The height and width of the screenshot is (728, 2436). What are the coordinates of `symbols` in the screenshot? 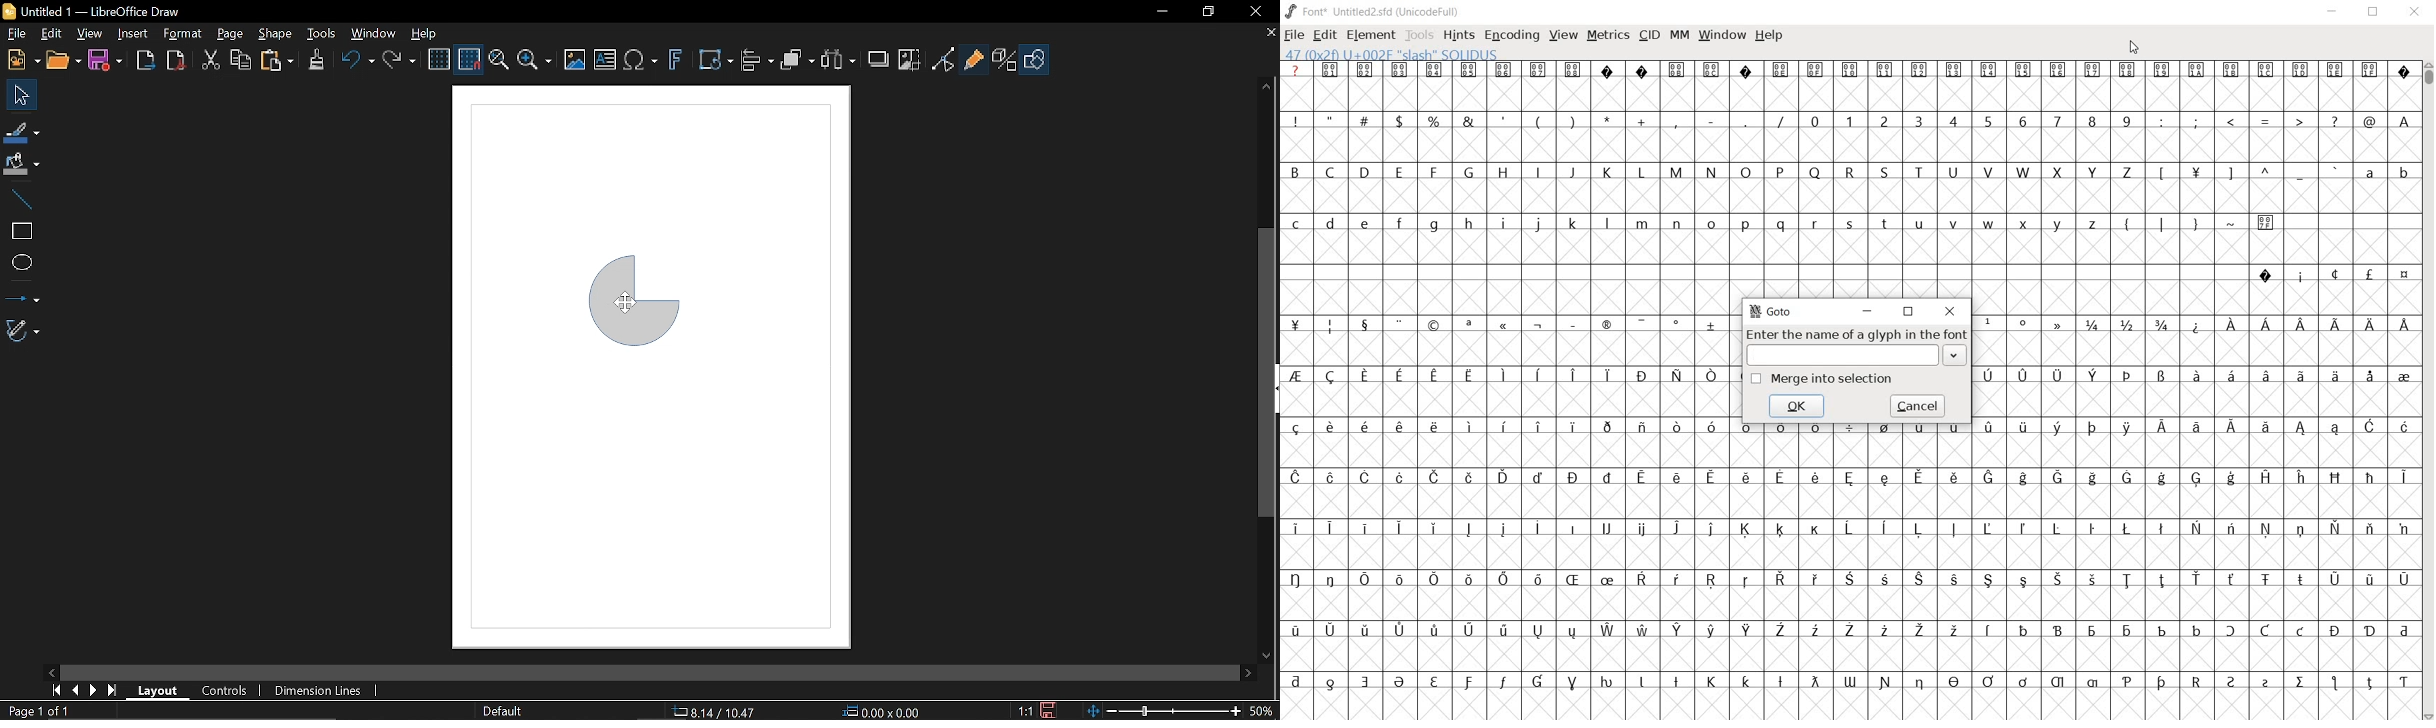 It's located at (1542, 120).